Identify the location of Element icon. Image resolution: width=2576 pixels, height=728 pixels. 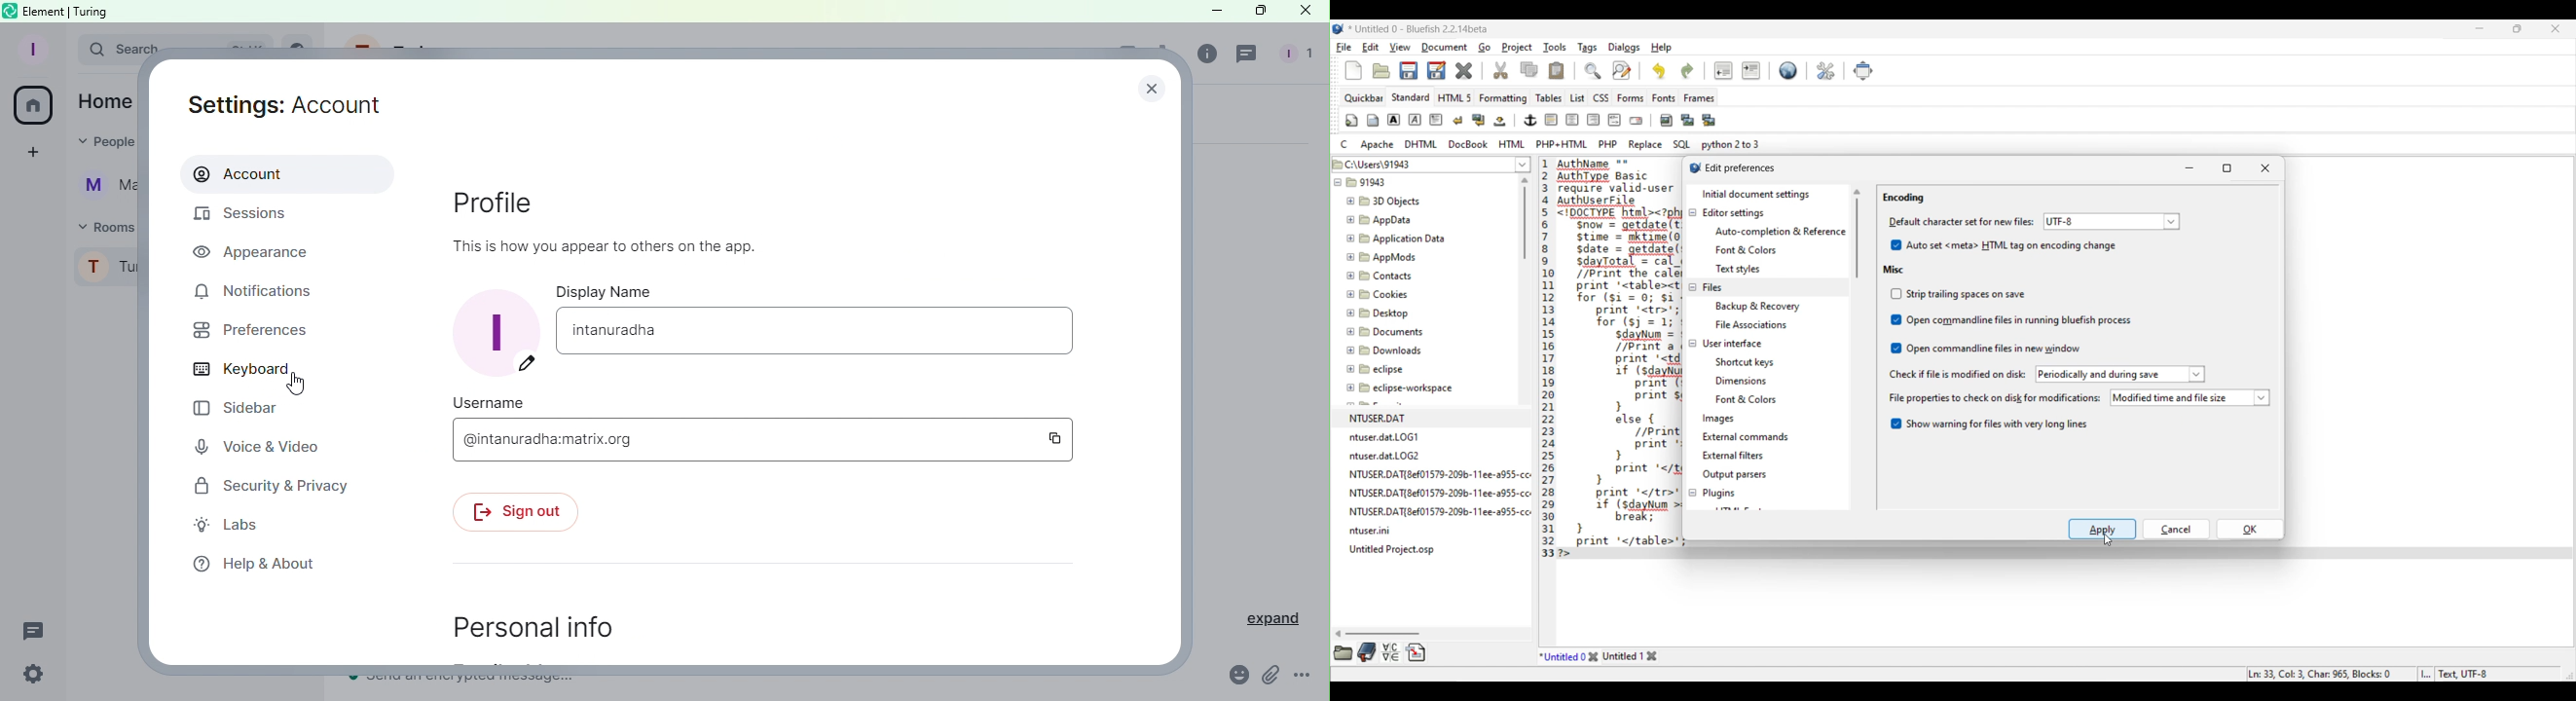
(12, 10).